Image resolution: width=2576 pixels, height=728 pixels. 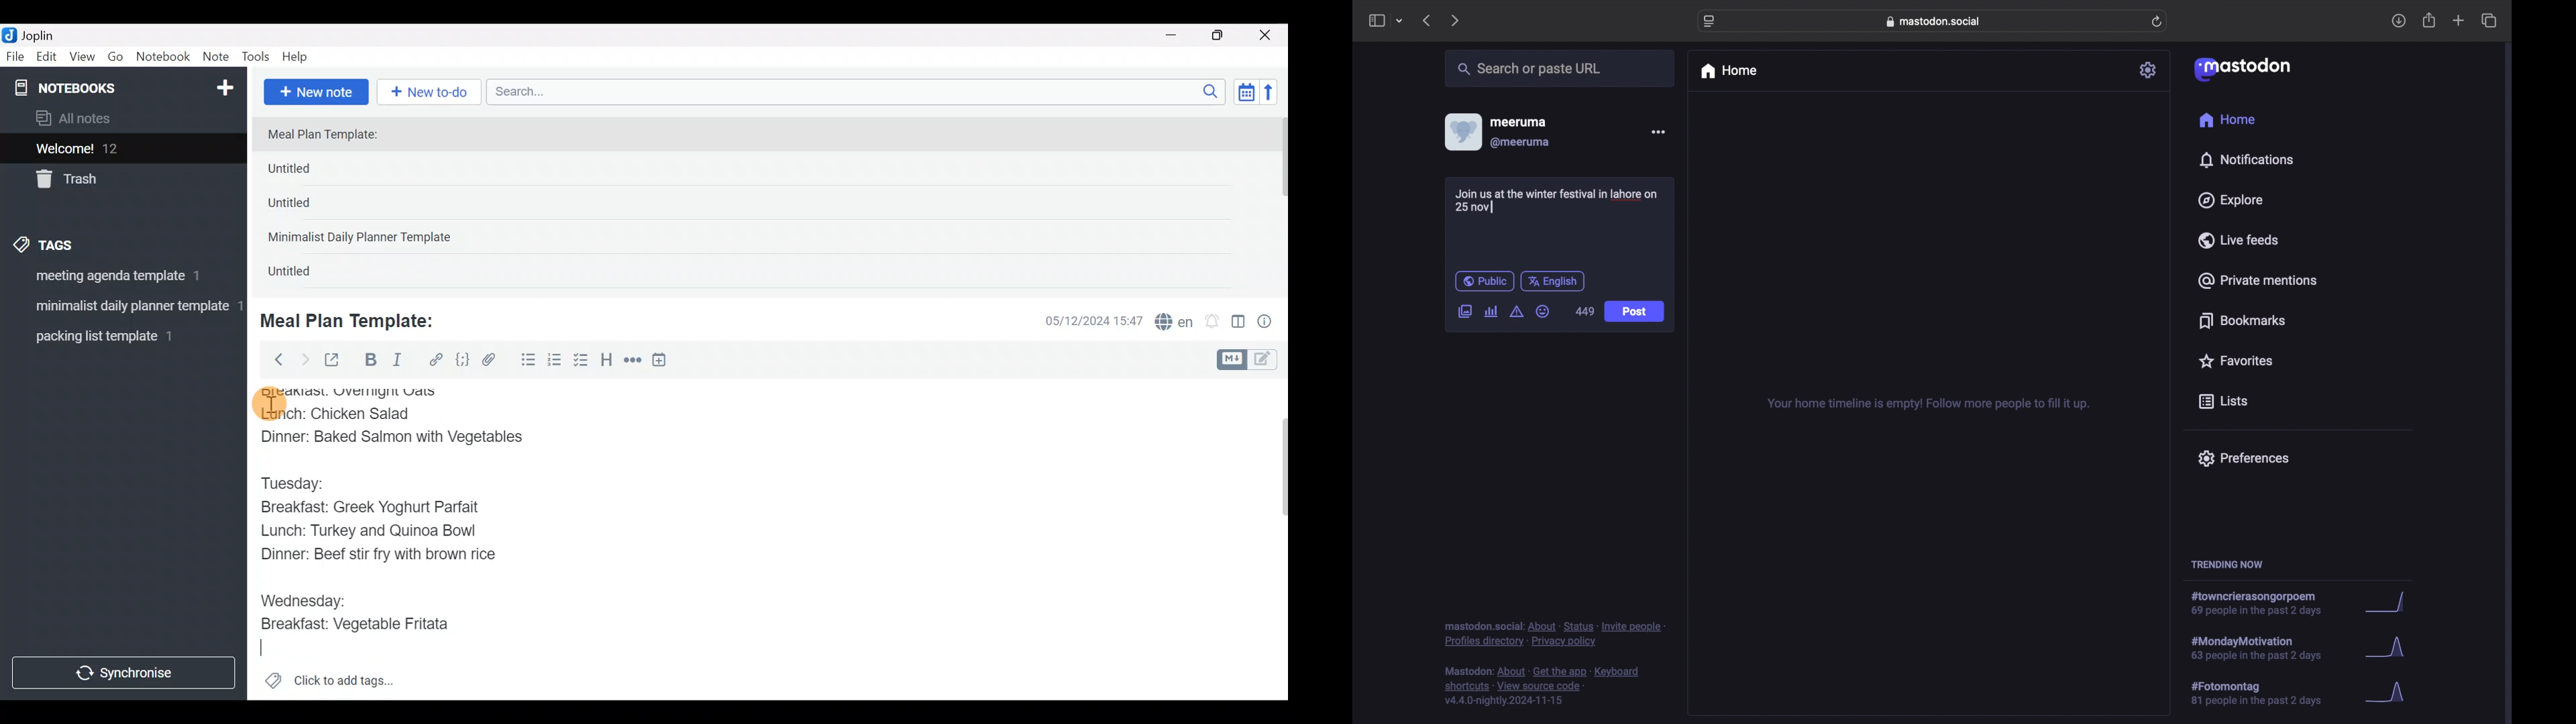 I want to click on Joplin, so click(x=46, y=34).